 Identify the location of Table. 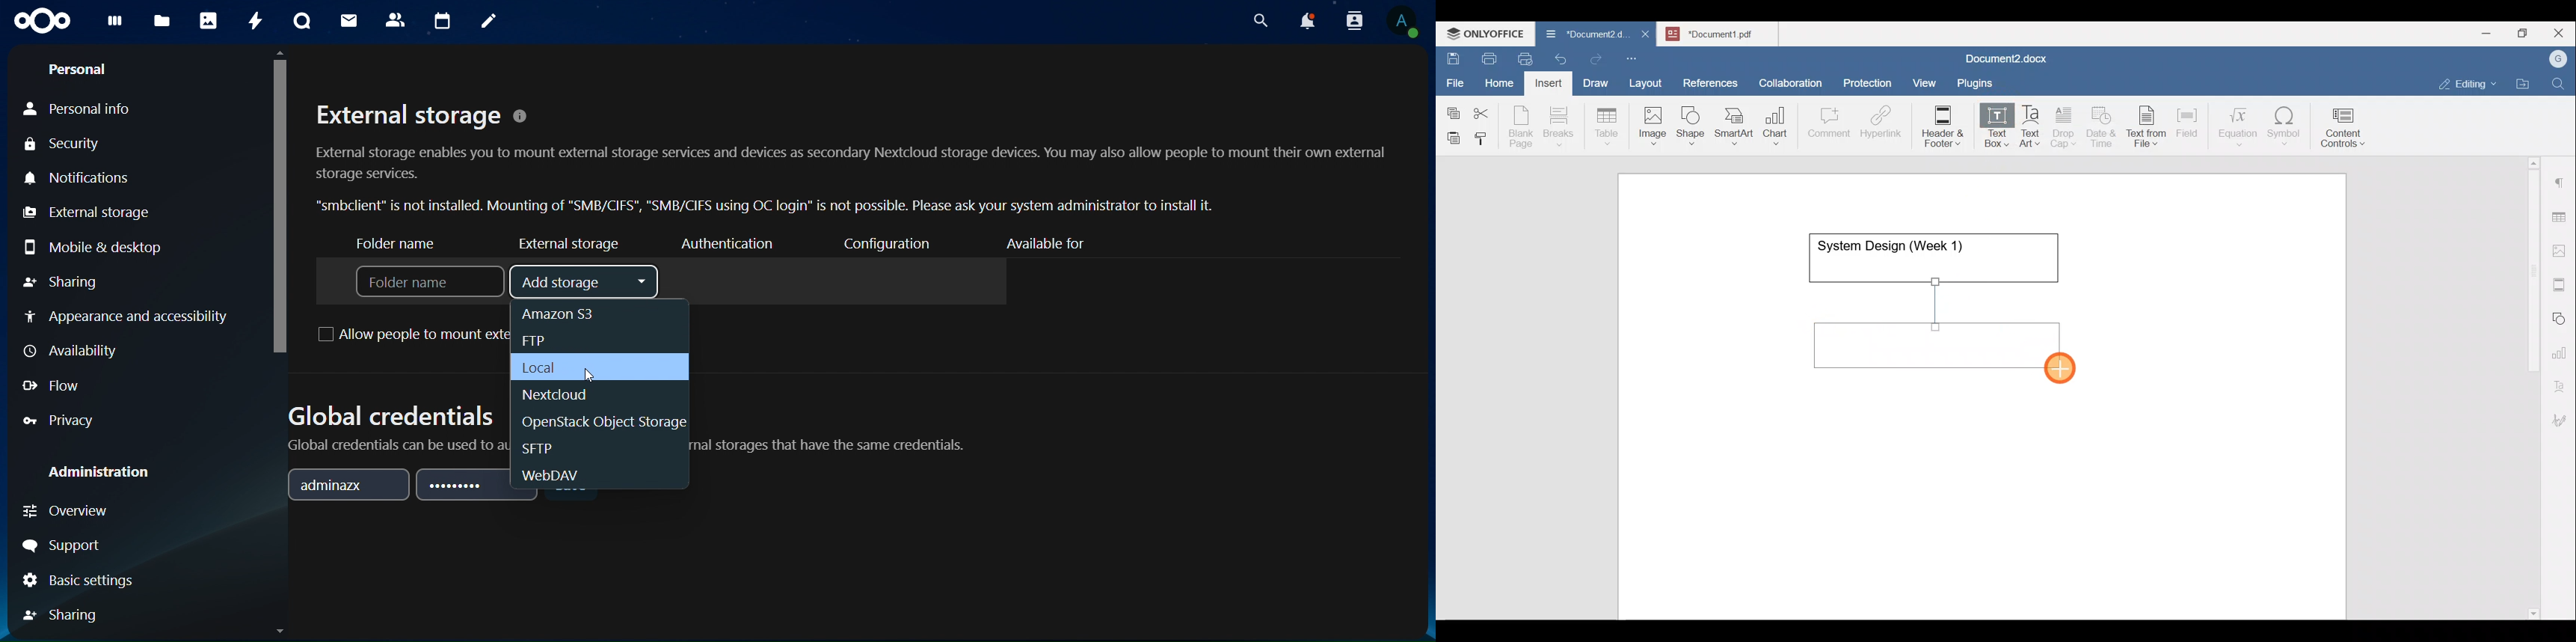
(1607, 124).